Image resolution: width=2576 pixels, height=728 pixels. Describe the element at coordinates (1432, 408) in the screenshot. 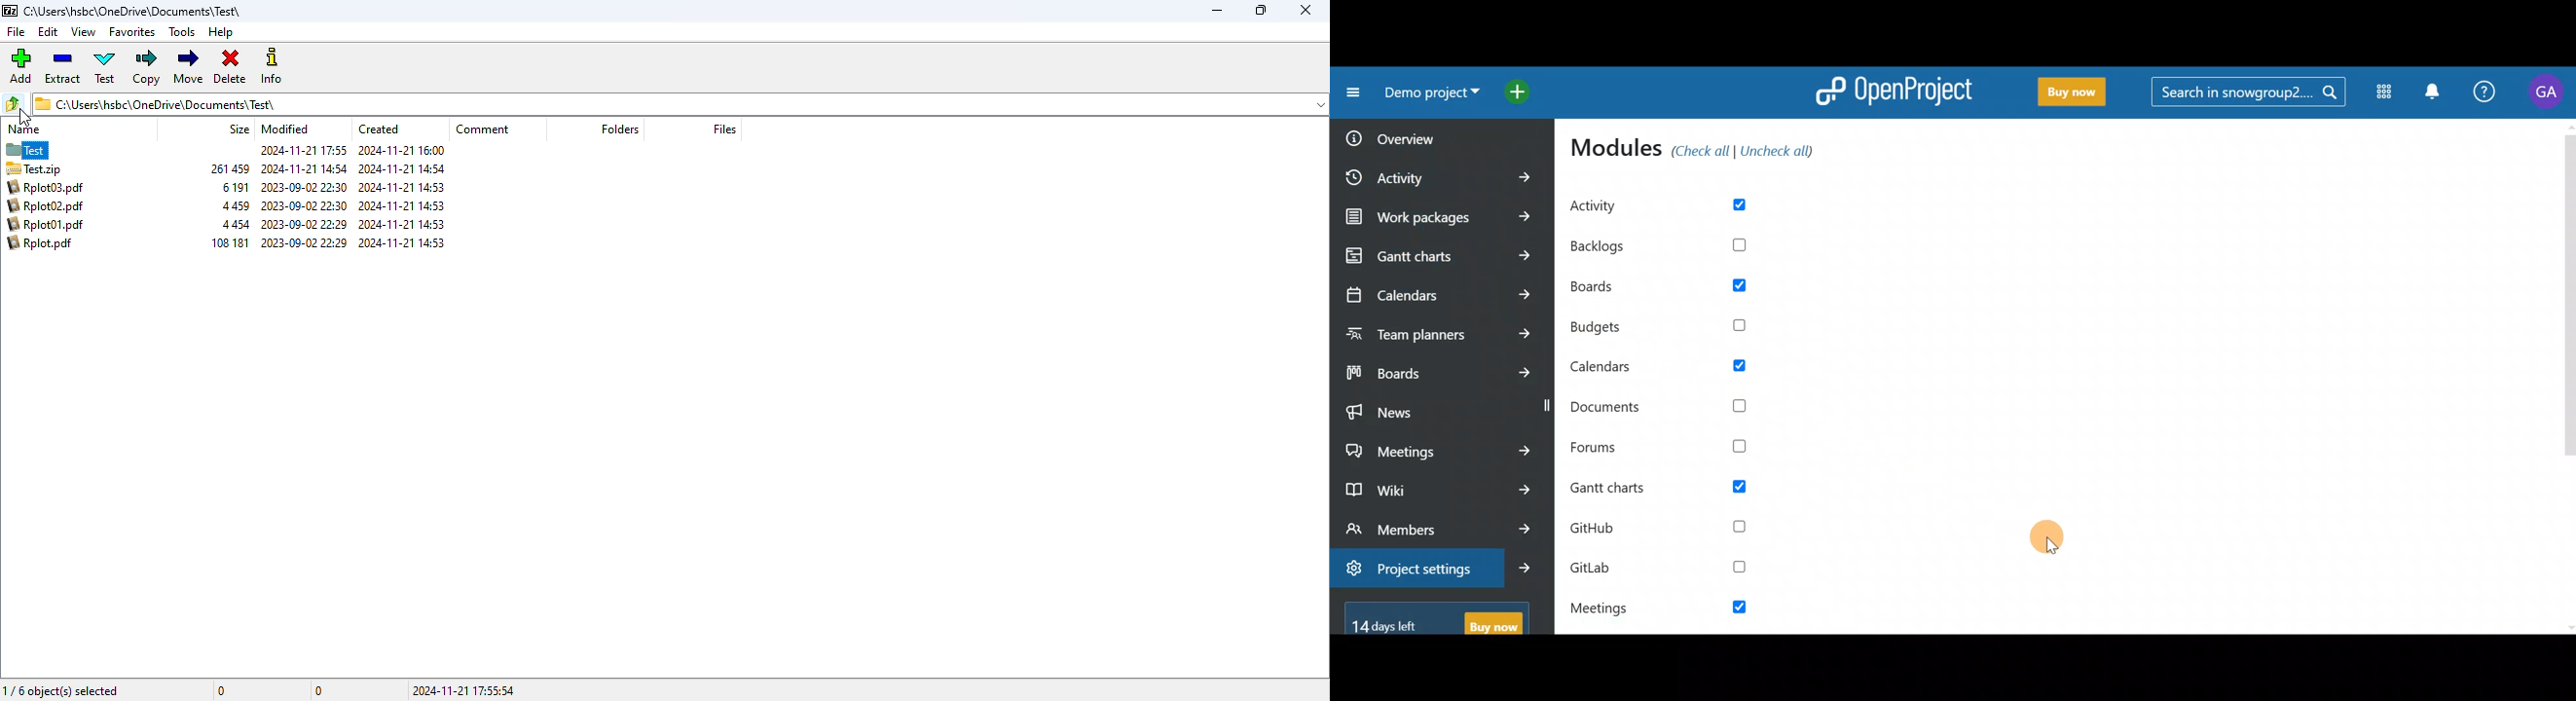

I see `News` at that location.